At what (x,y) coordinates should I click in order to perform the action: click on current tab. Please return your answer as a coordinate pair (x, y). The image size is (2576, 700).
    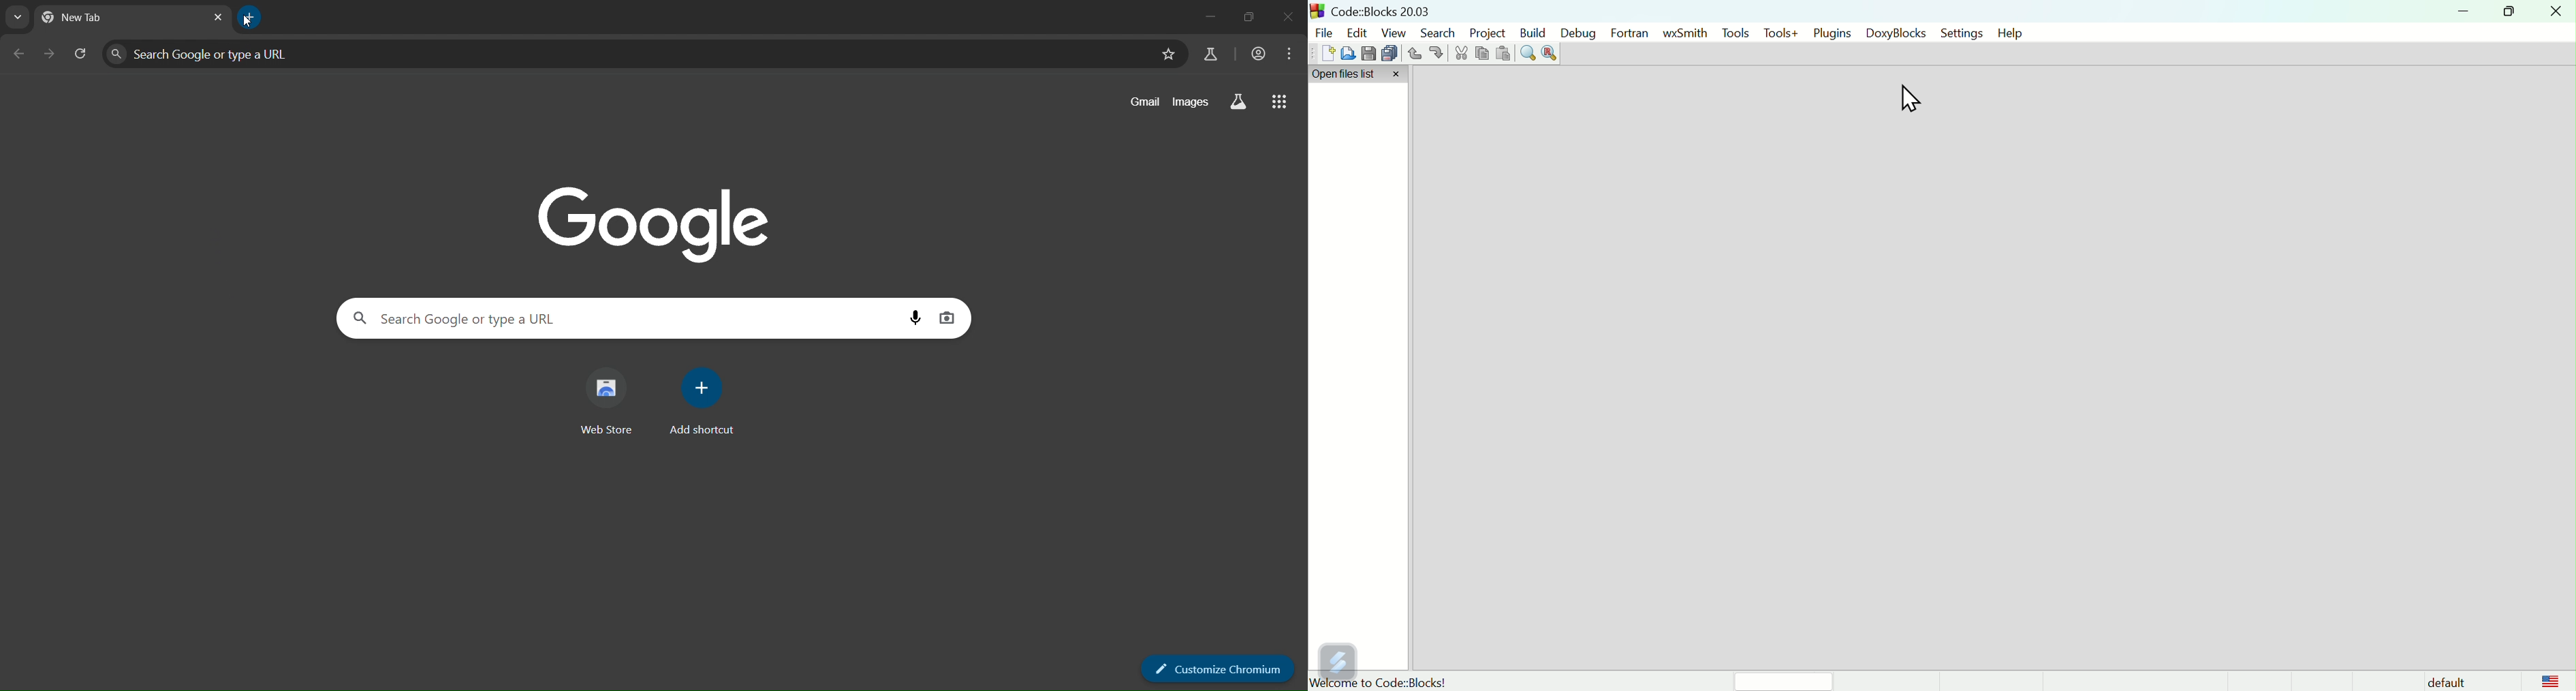
    Looking at the image, I should click on (84, 18).